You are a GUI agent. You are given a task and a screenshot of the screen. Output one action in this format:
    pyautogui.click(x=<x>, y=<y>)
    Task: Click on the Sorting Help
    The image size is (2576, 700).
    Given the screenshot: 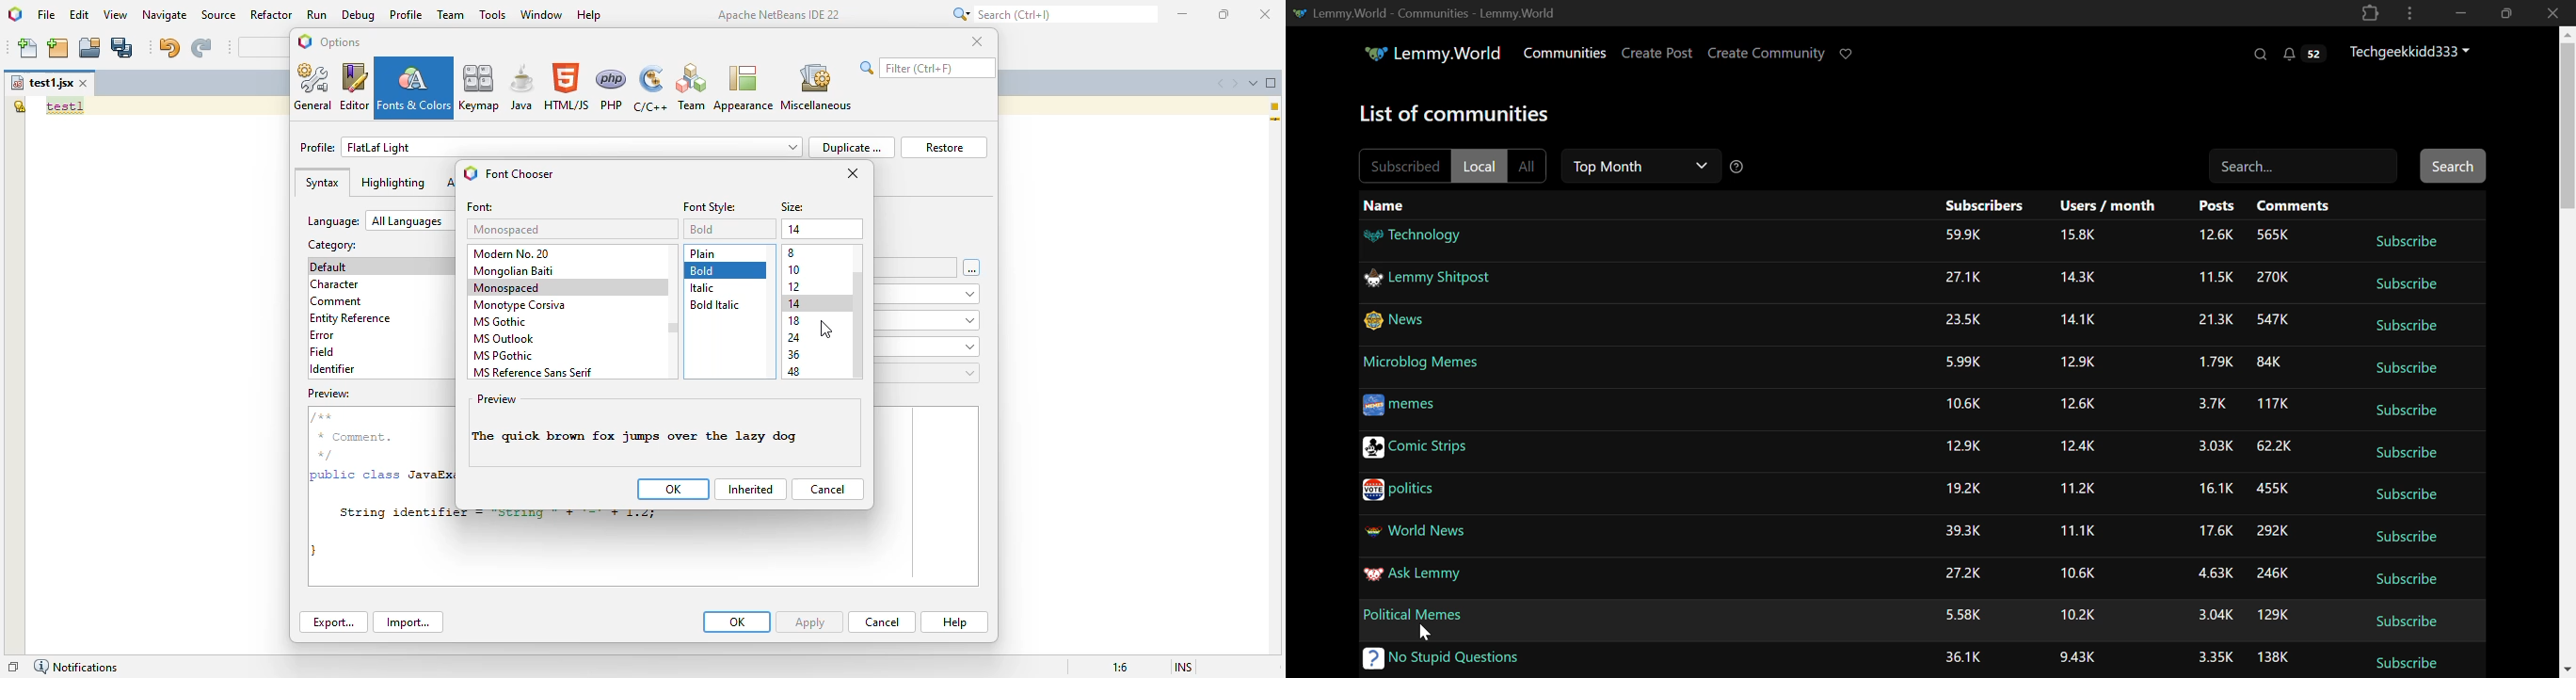 What is the action you would take?
    pyautogui.click(x=1742, y=167)
    